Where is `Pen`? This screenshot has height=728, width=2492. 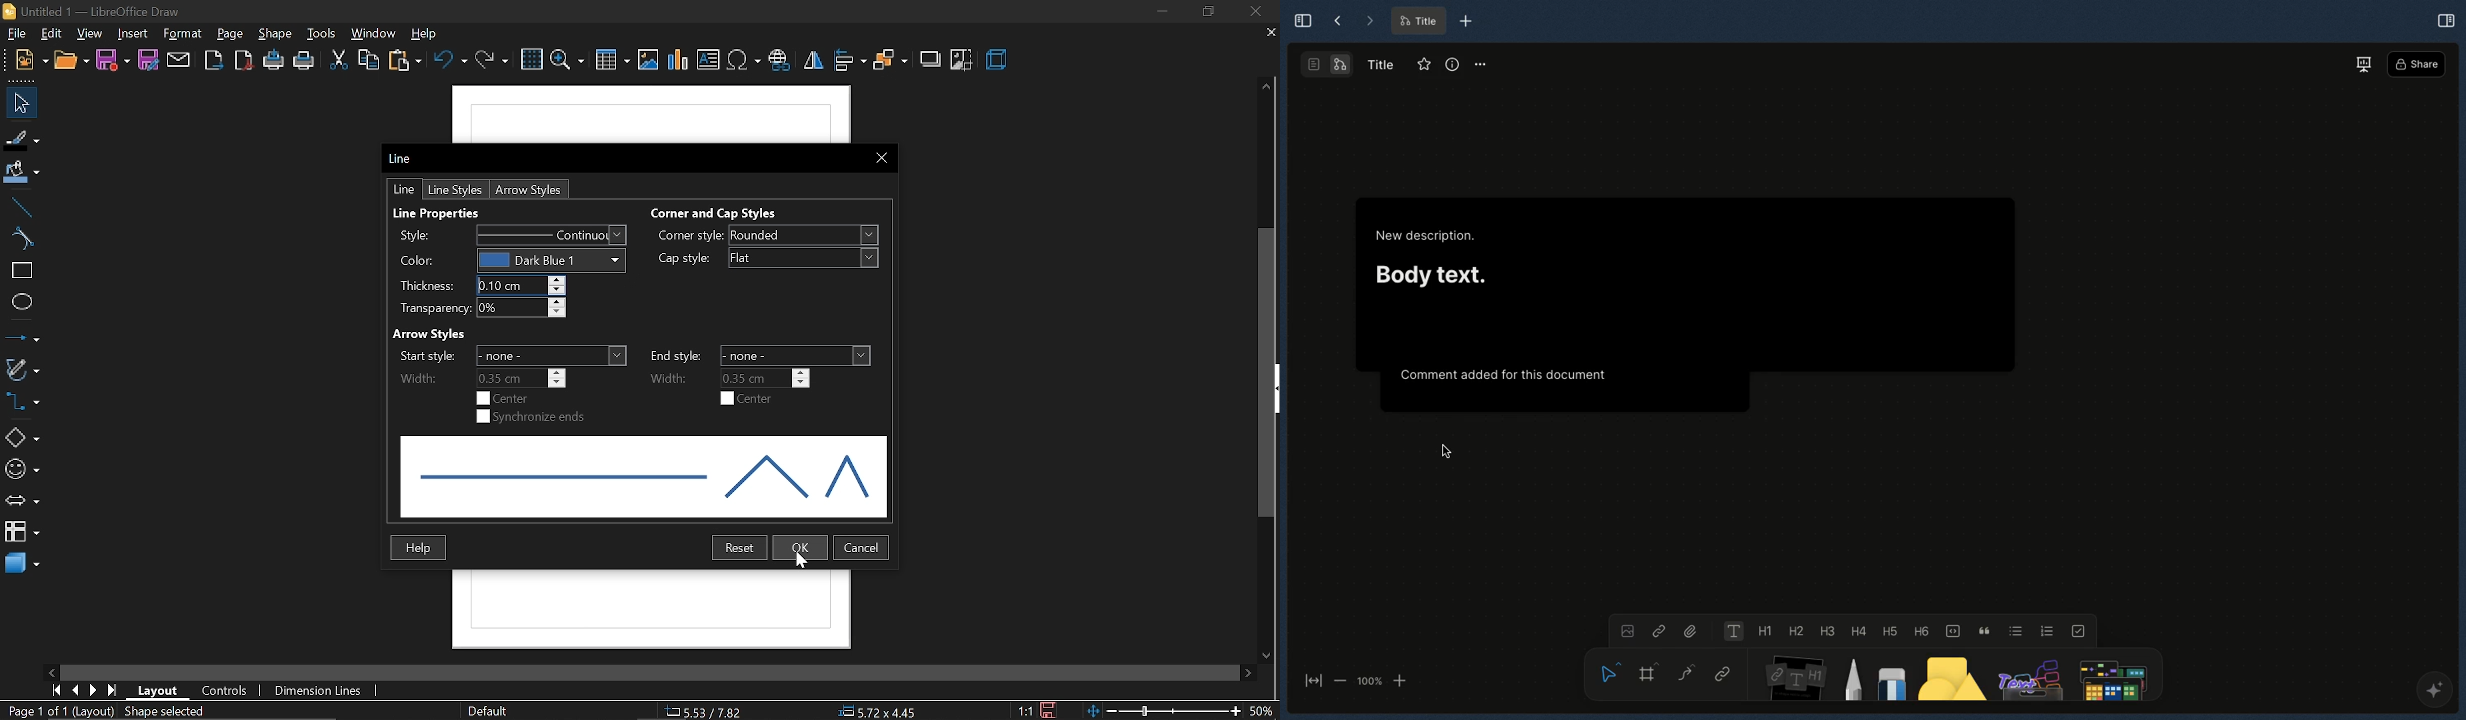 Pen is located at coordinates (1853, 677).